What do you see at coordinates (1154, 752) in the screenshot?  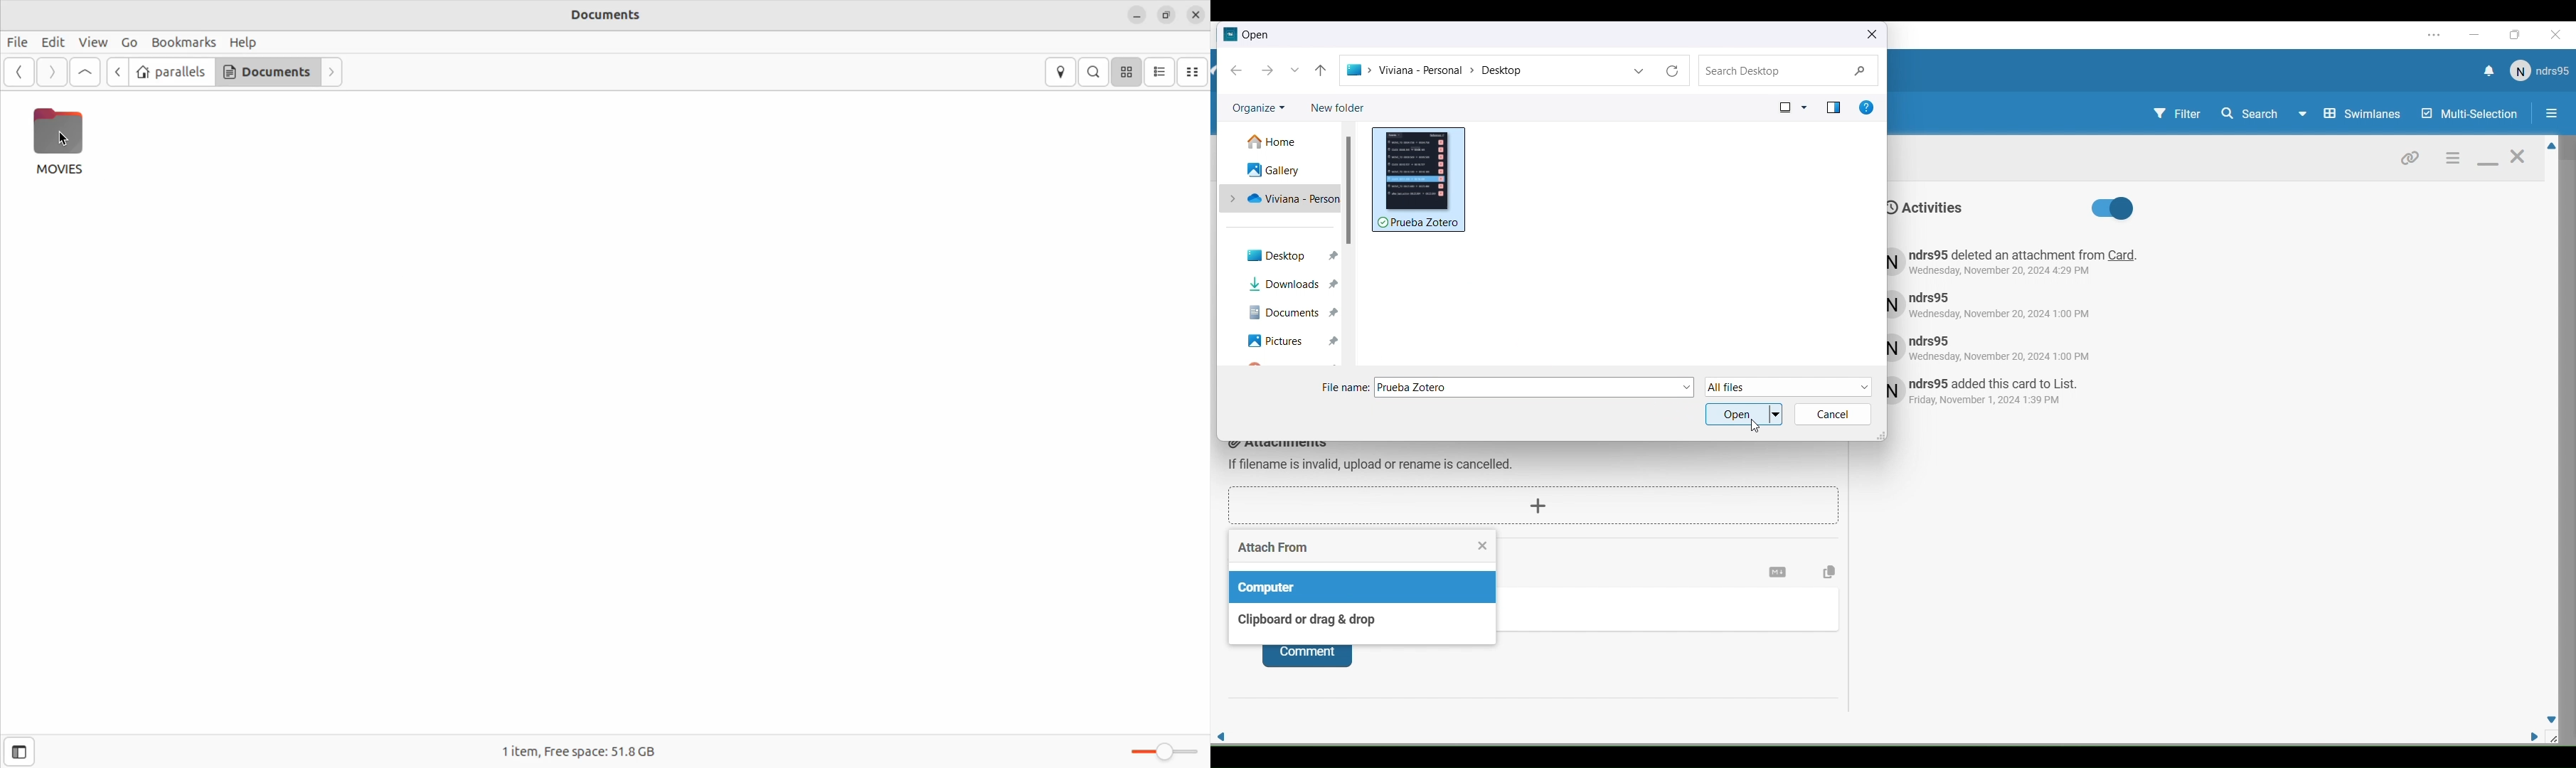 I see `Zoom` at bounding box center [1154, 752].